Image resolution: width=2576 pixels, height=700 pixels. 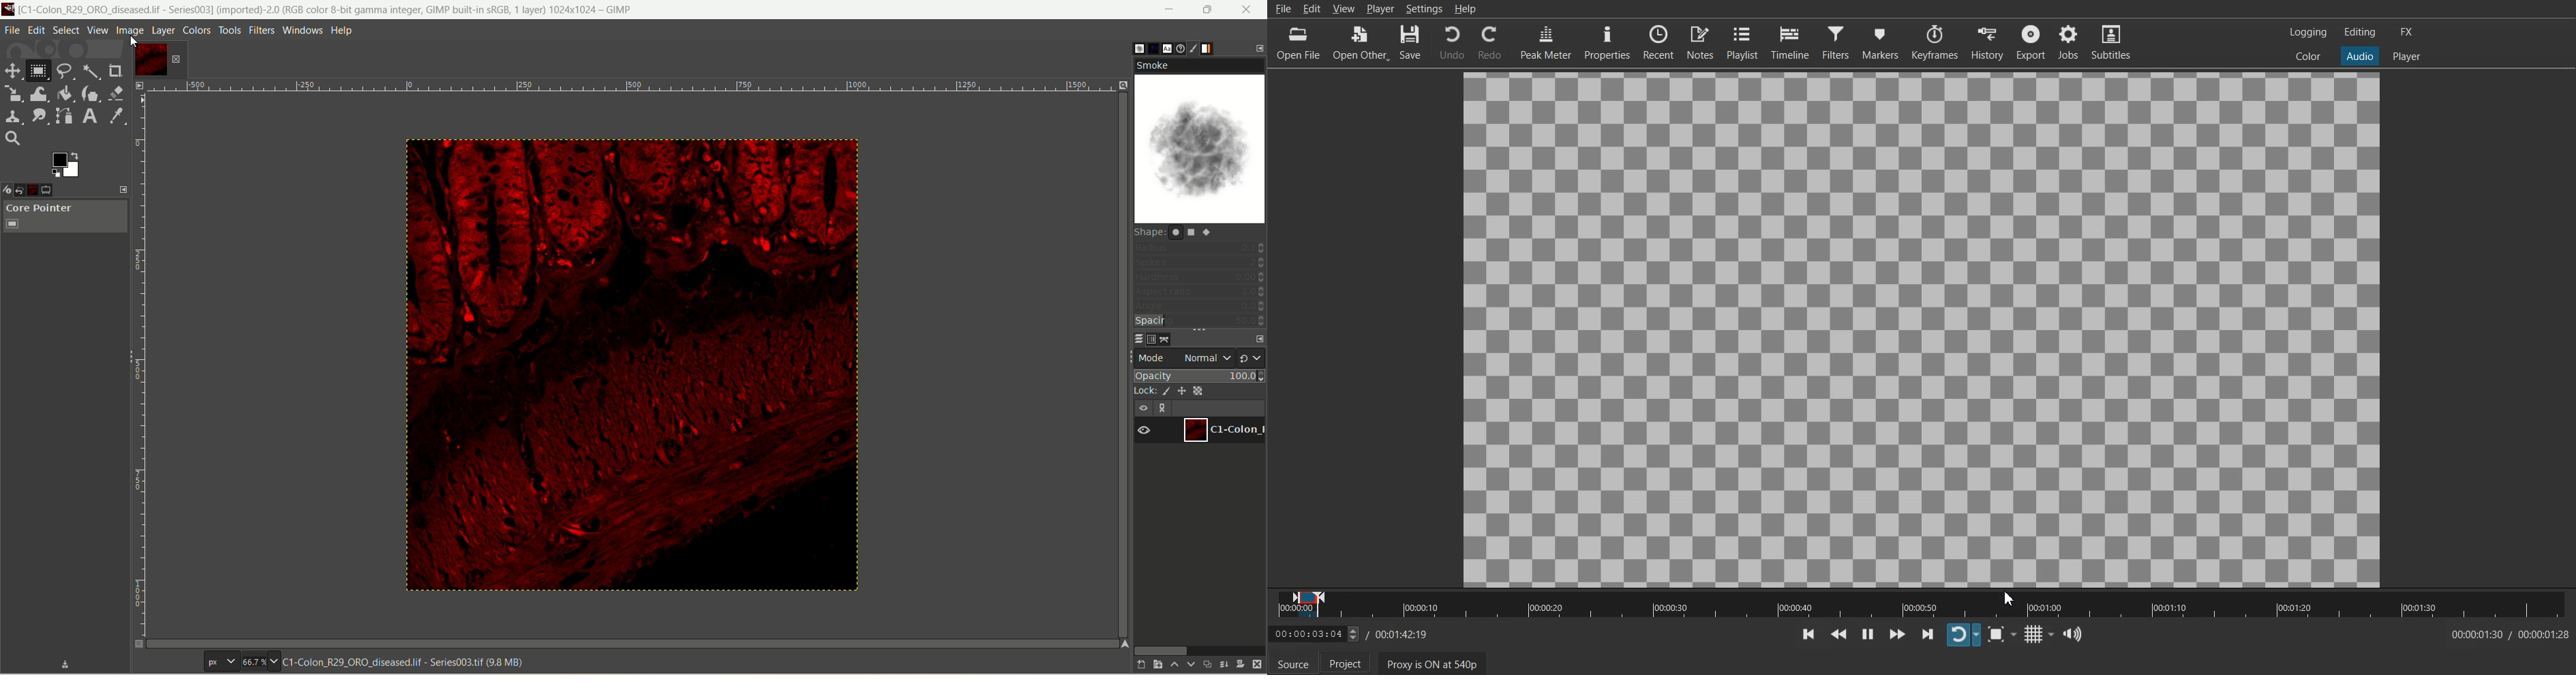 What do you see at coordinates (1380, 9) in the screenshot?
I see `Player` at bounding box center [1380, 9].